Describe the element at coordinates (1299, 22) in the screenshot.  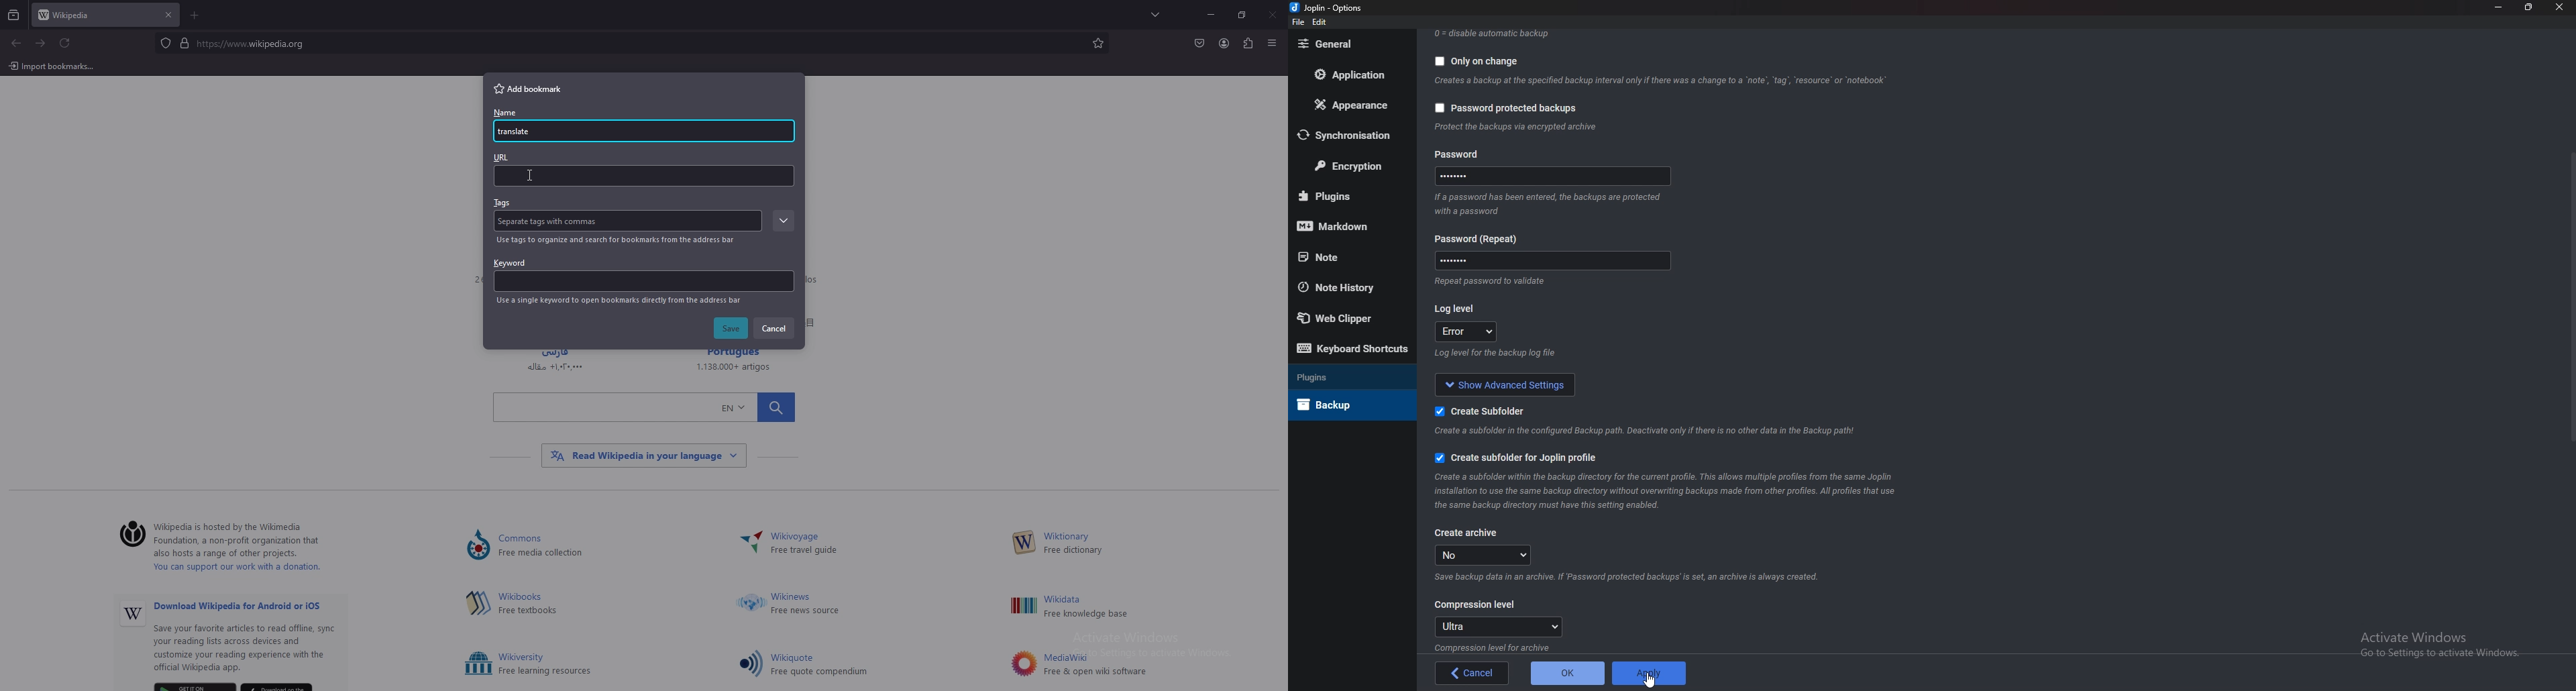
I see `file` at that location.